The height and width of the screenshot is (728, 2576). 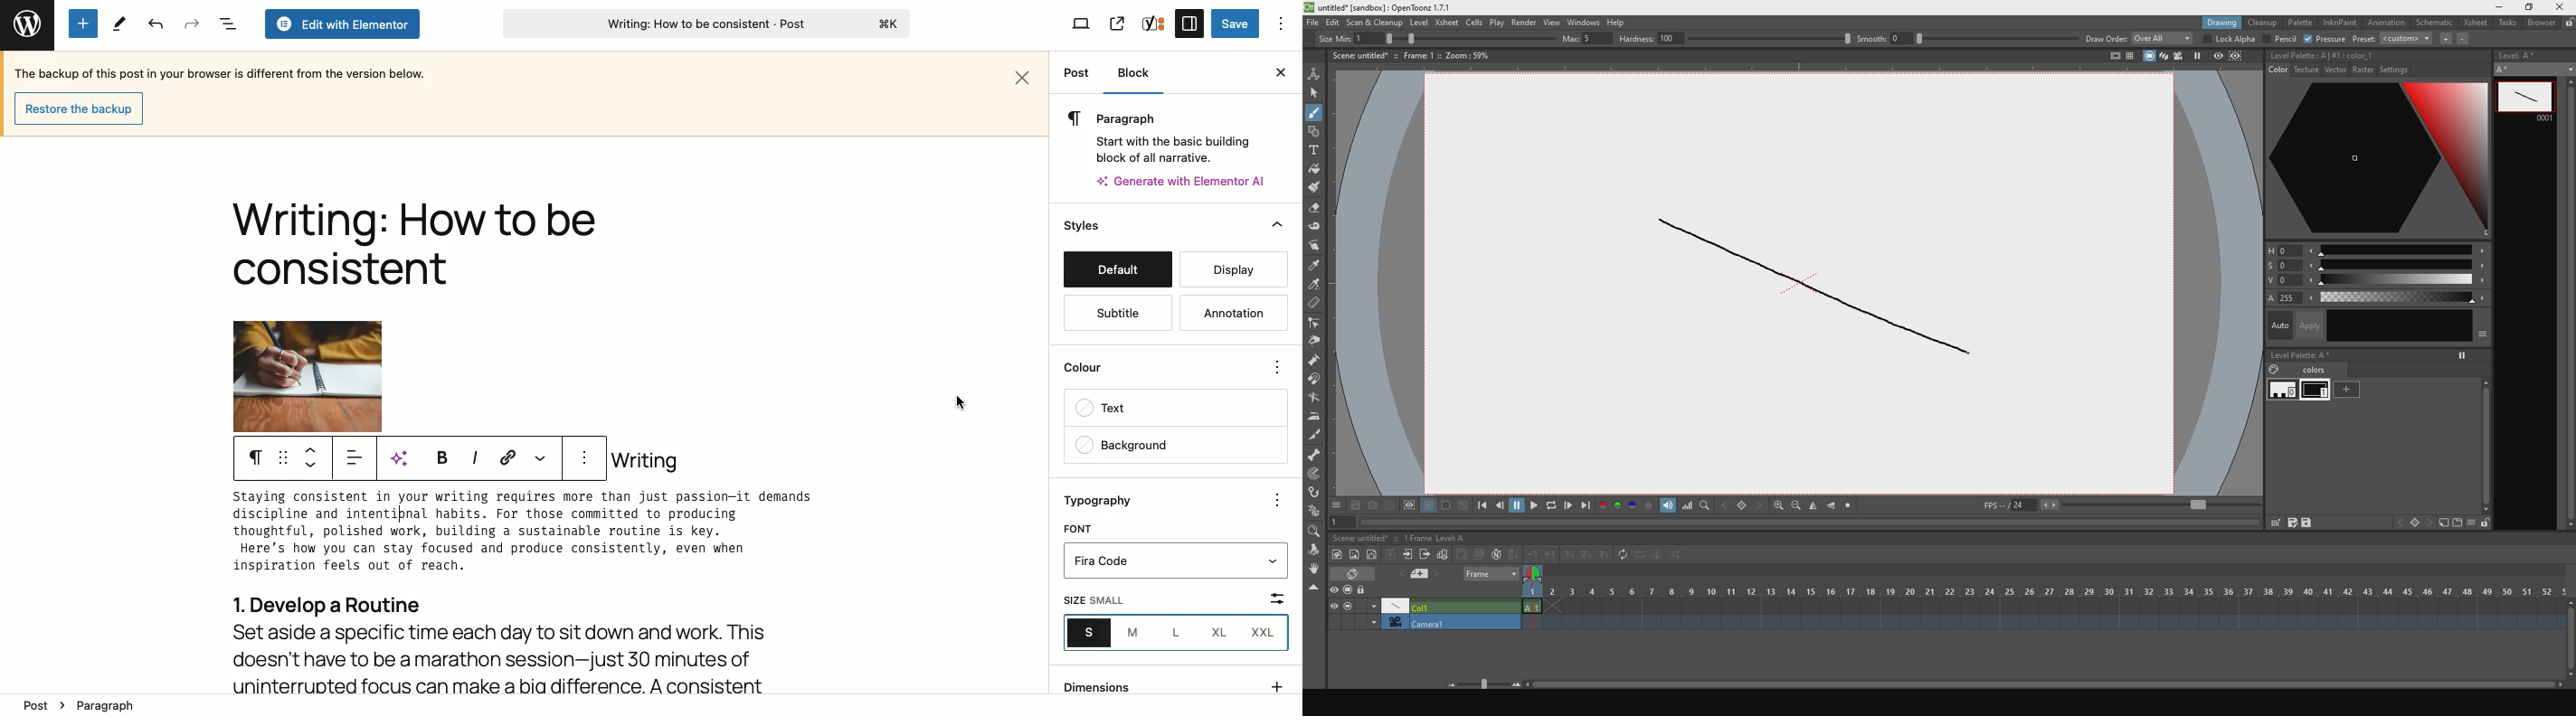 What do you see at coordinates (440, 457) in the screenshot?
I see `Bold` at bounding box center [440, 457].